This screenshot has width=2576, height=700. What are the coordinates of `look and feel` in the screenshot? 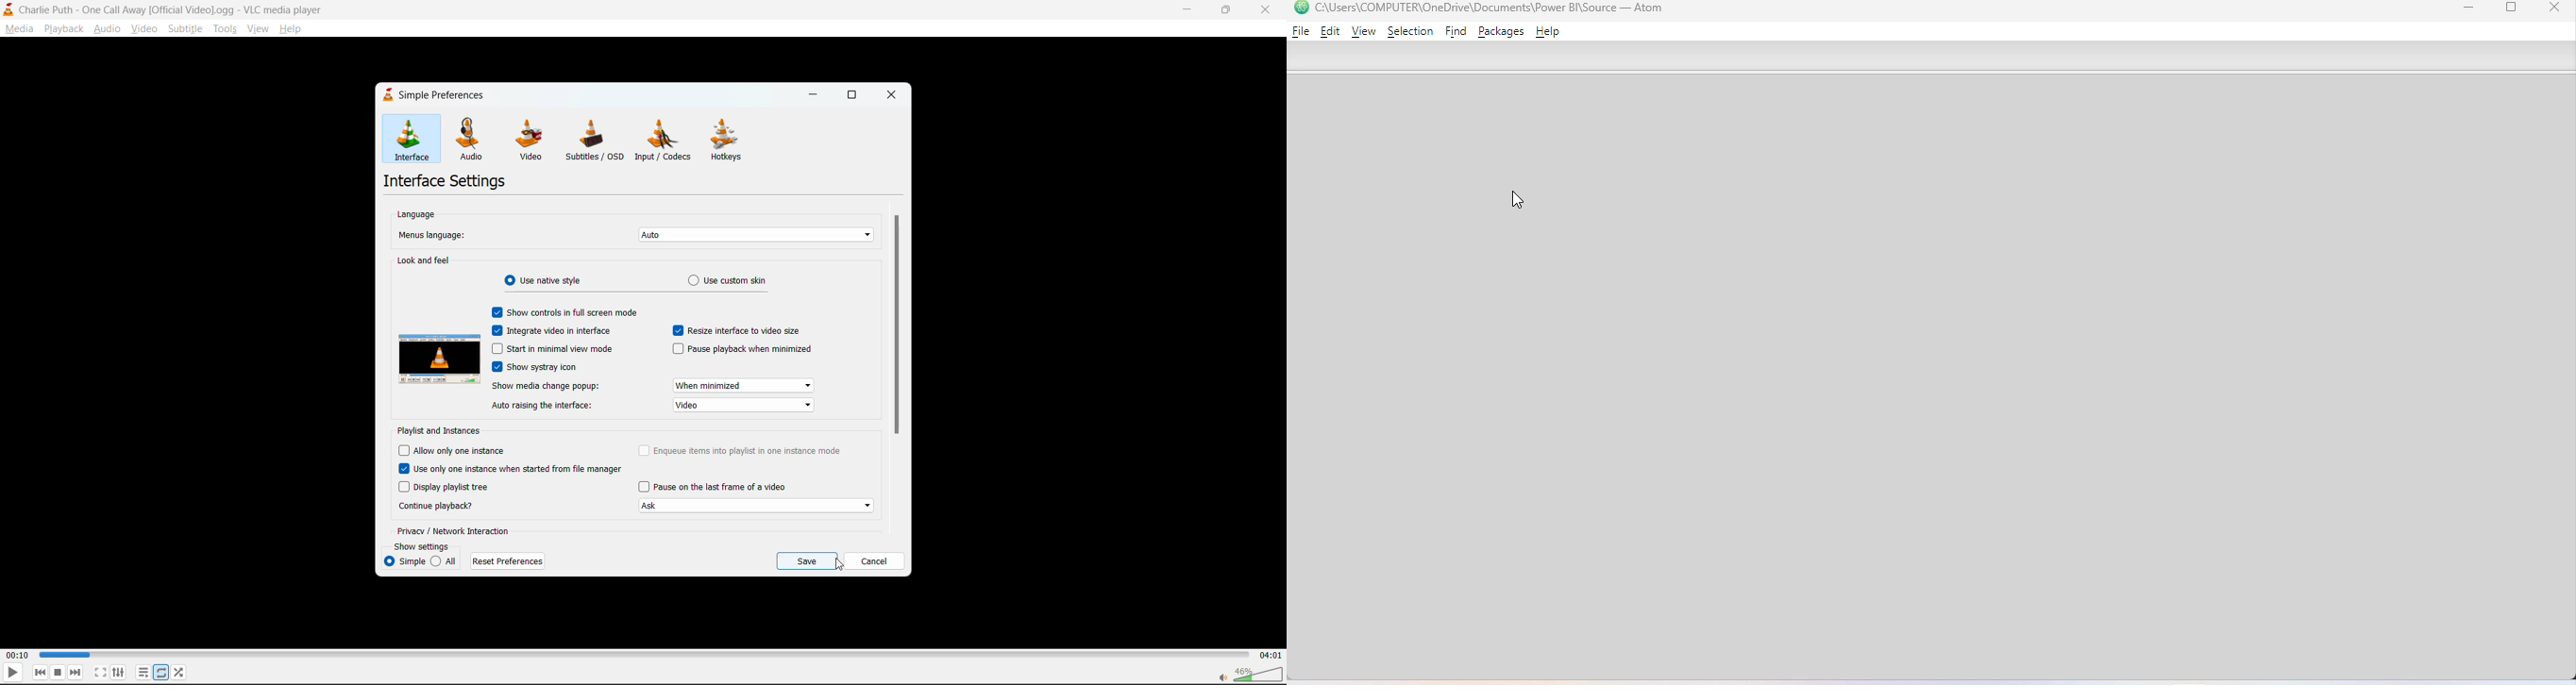 It's located at (424, 259).